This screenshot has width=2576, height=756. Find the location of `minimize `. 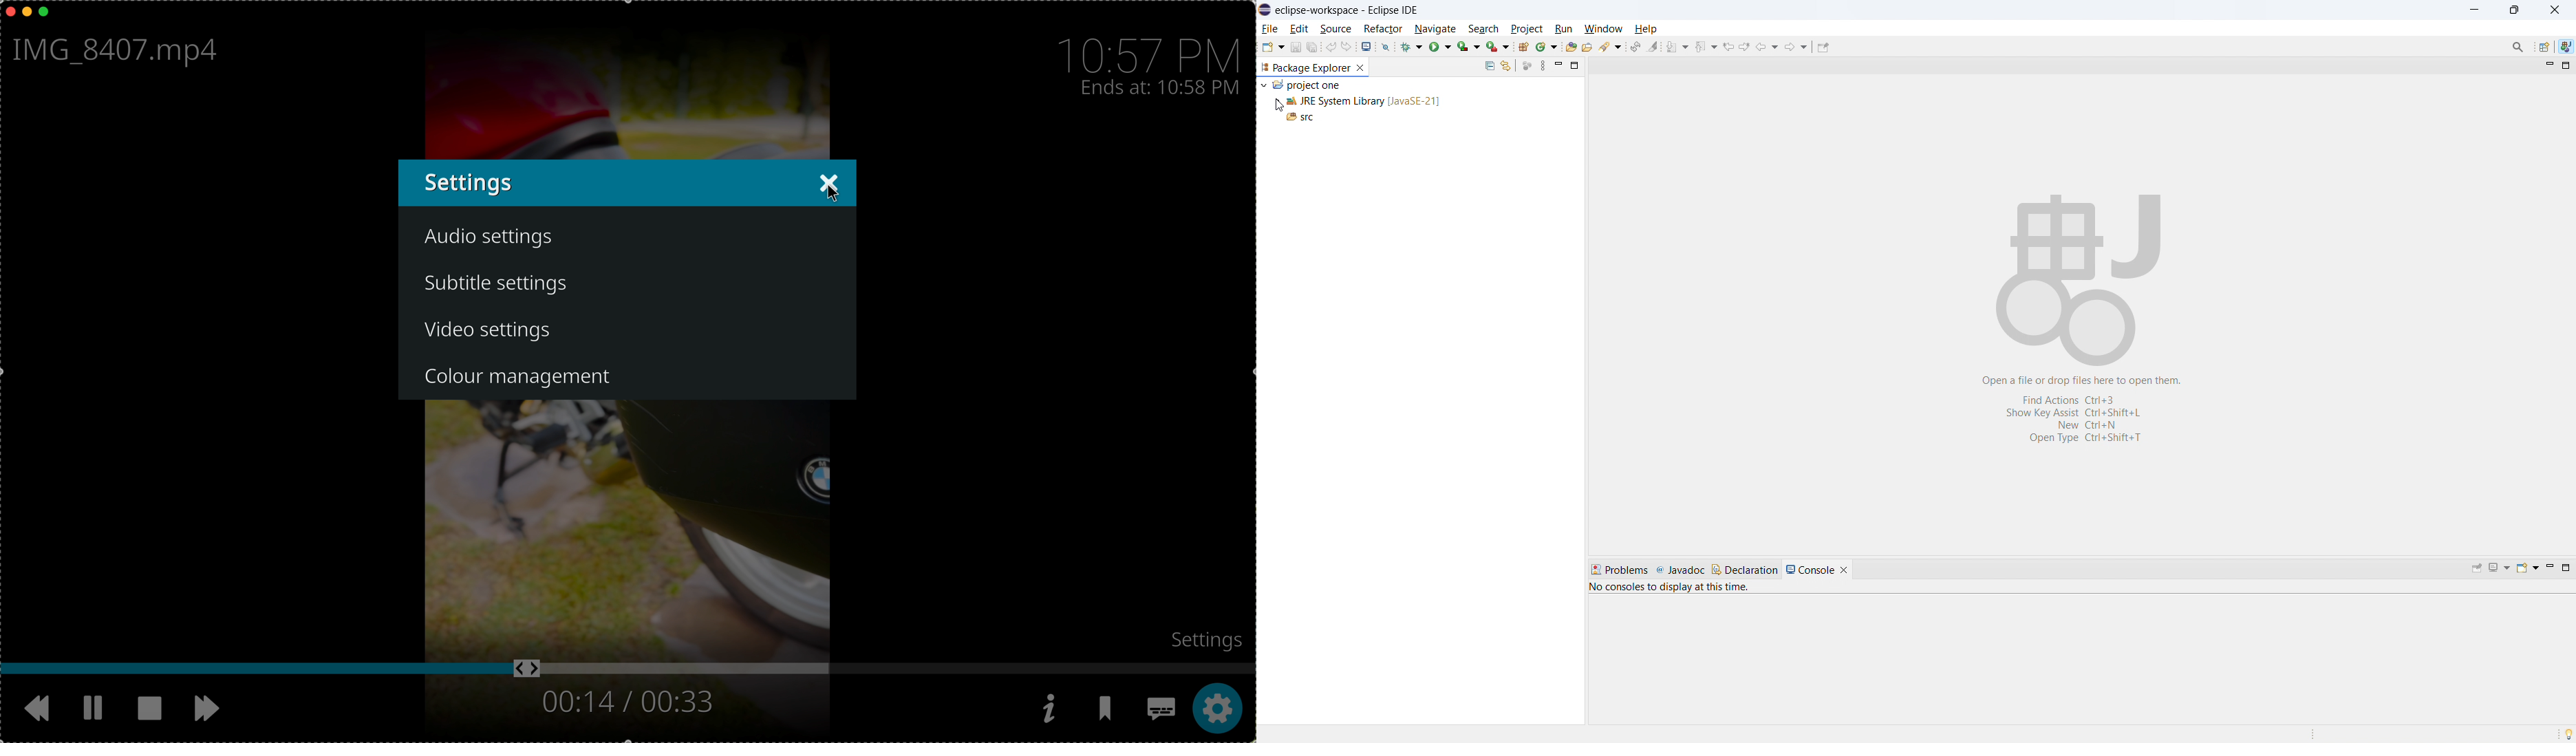

minimize  is located at coordinates (27, 14).